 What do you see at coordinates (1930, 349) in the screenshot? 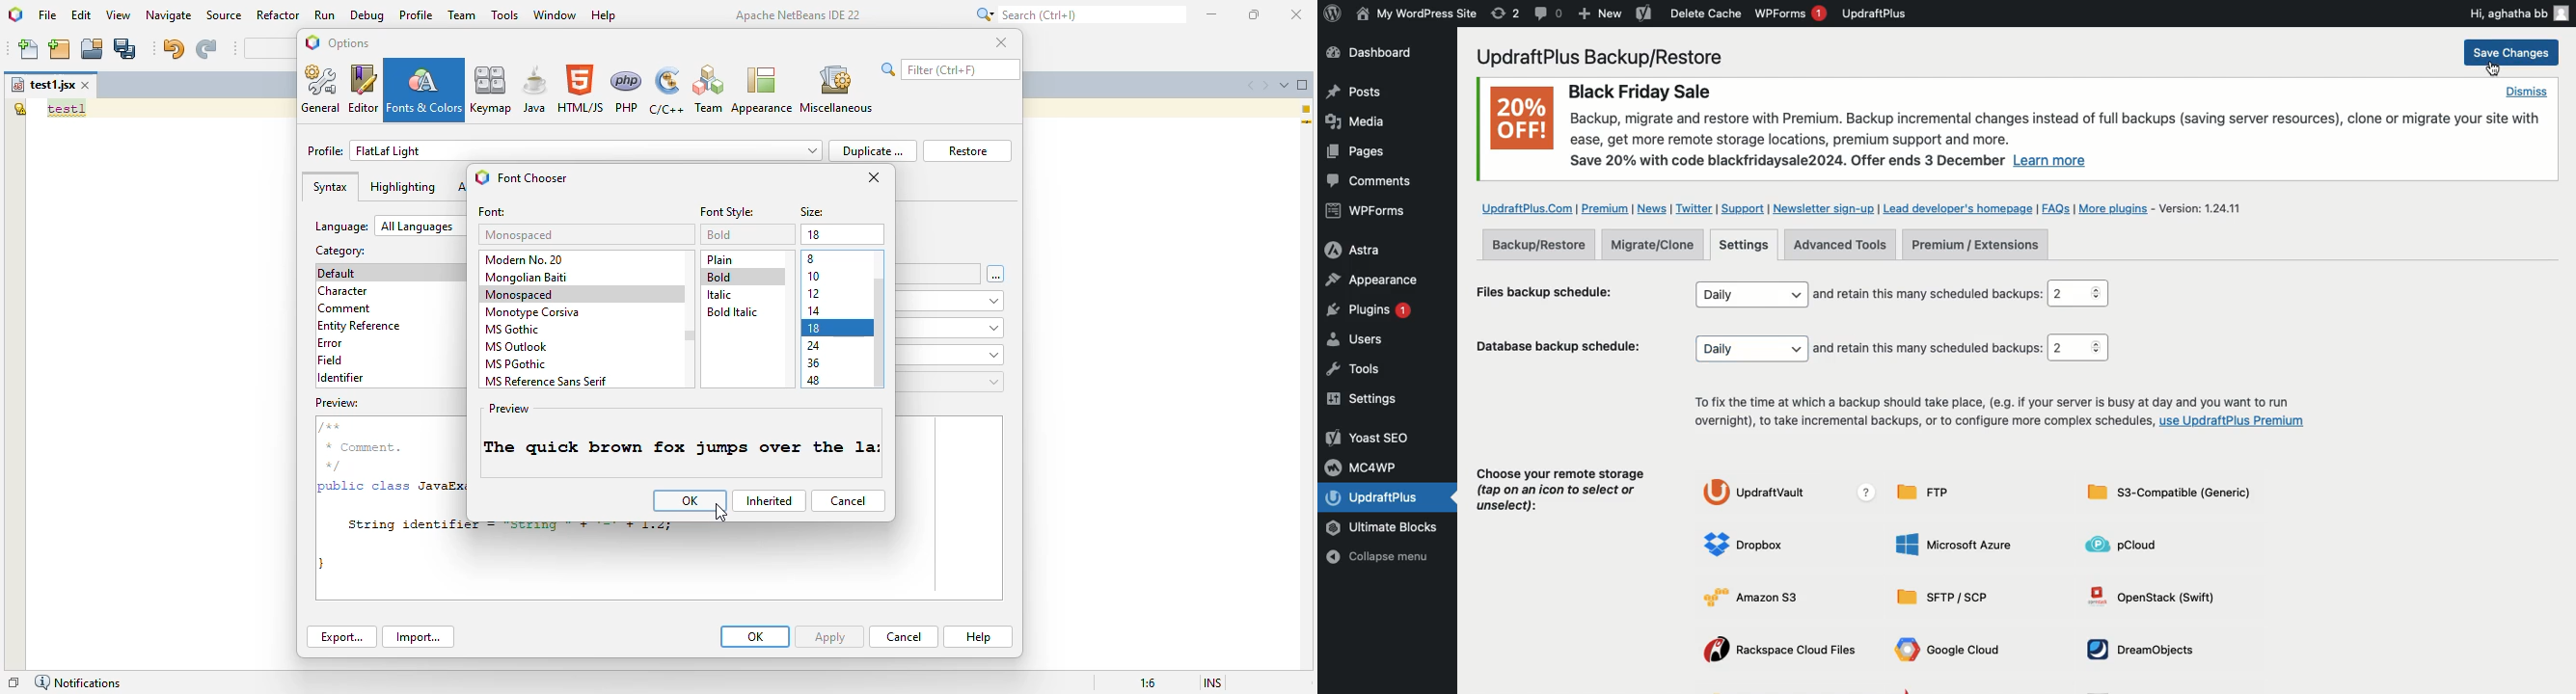
I see `and retain this many scheduled backups:` at bounding box center [1930, 349].